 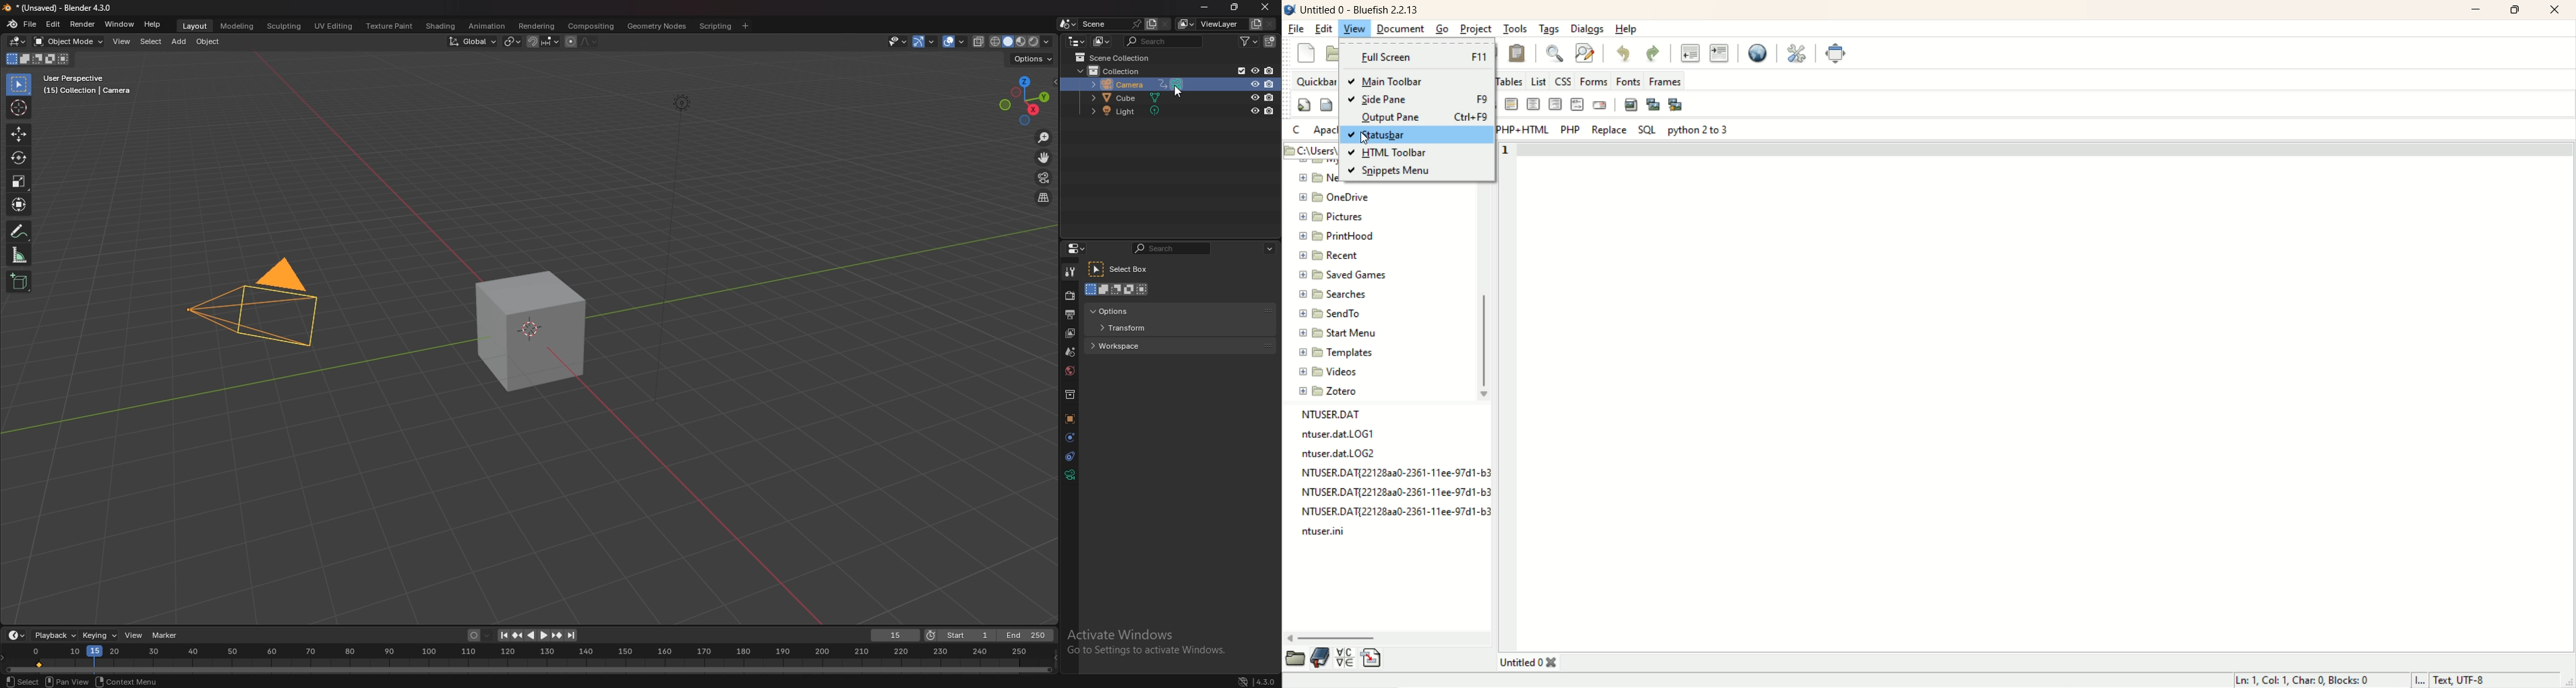 What do you see at coordinates (70, 681) in the screenshot?
I see `Rotate View` at bounding box center [70, 681].